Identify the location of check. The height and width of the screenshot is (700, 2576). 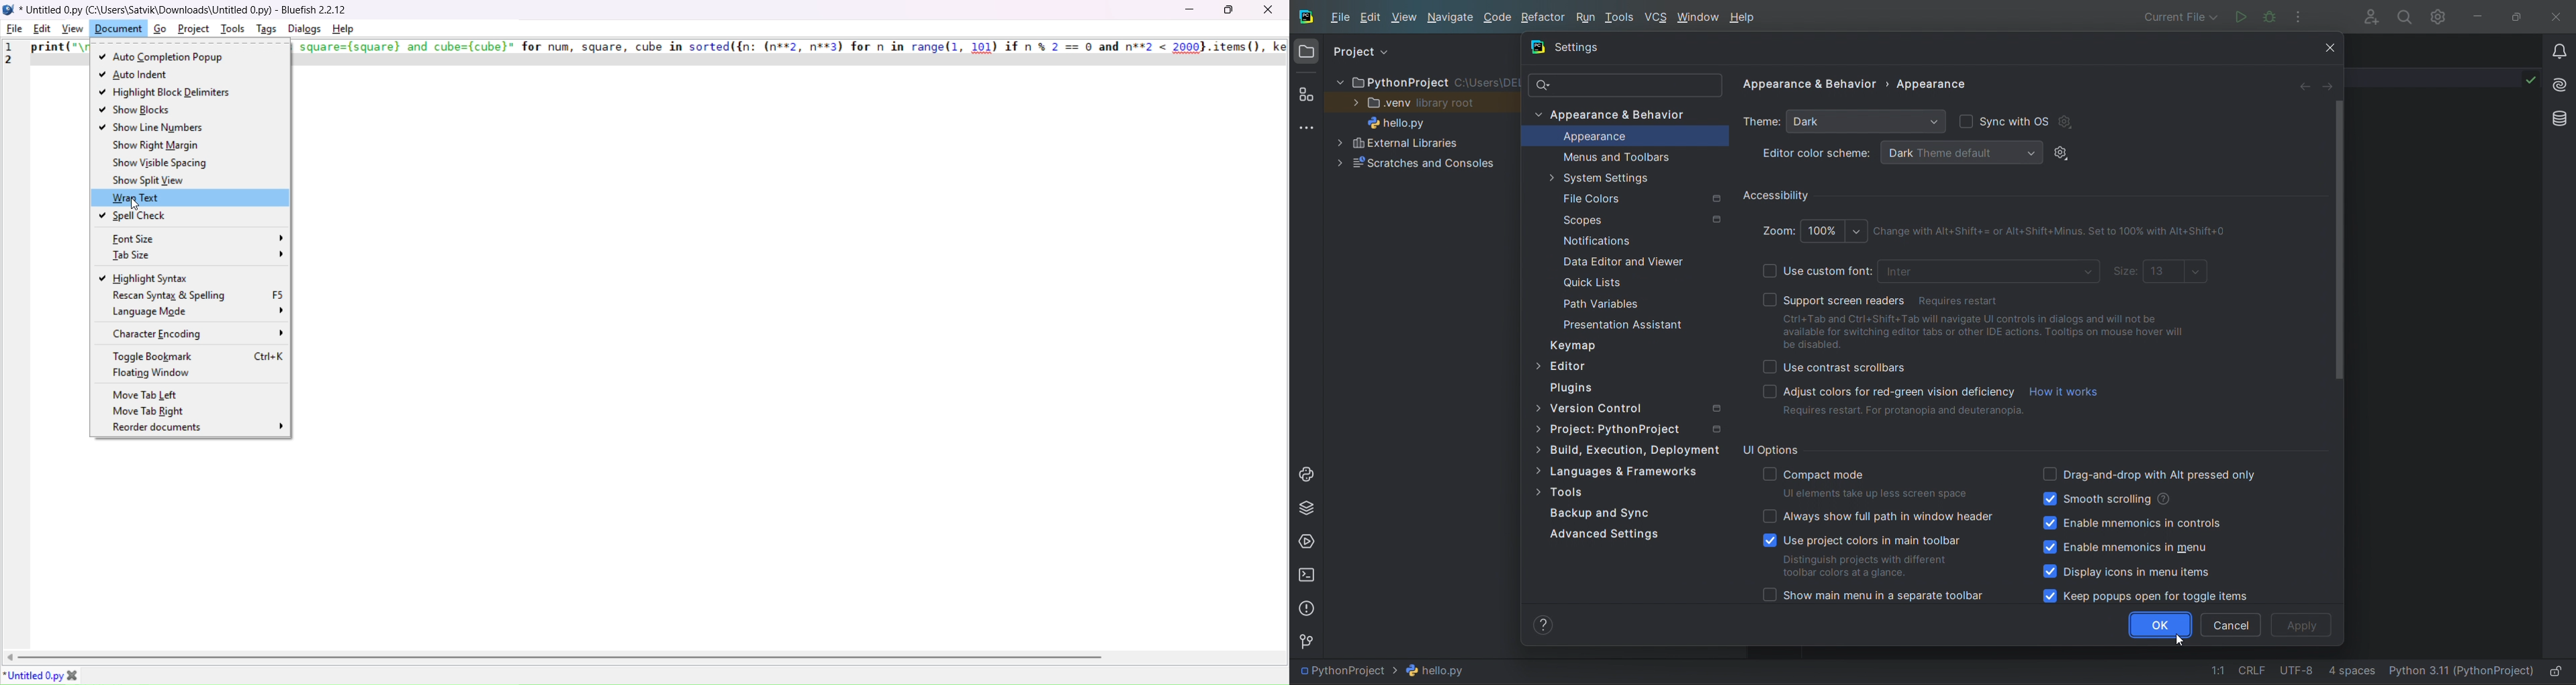
(2531, 80).